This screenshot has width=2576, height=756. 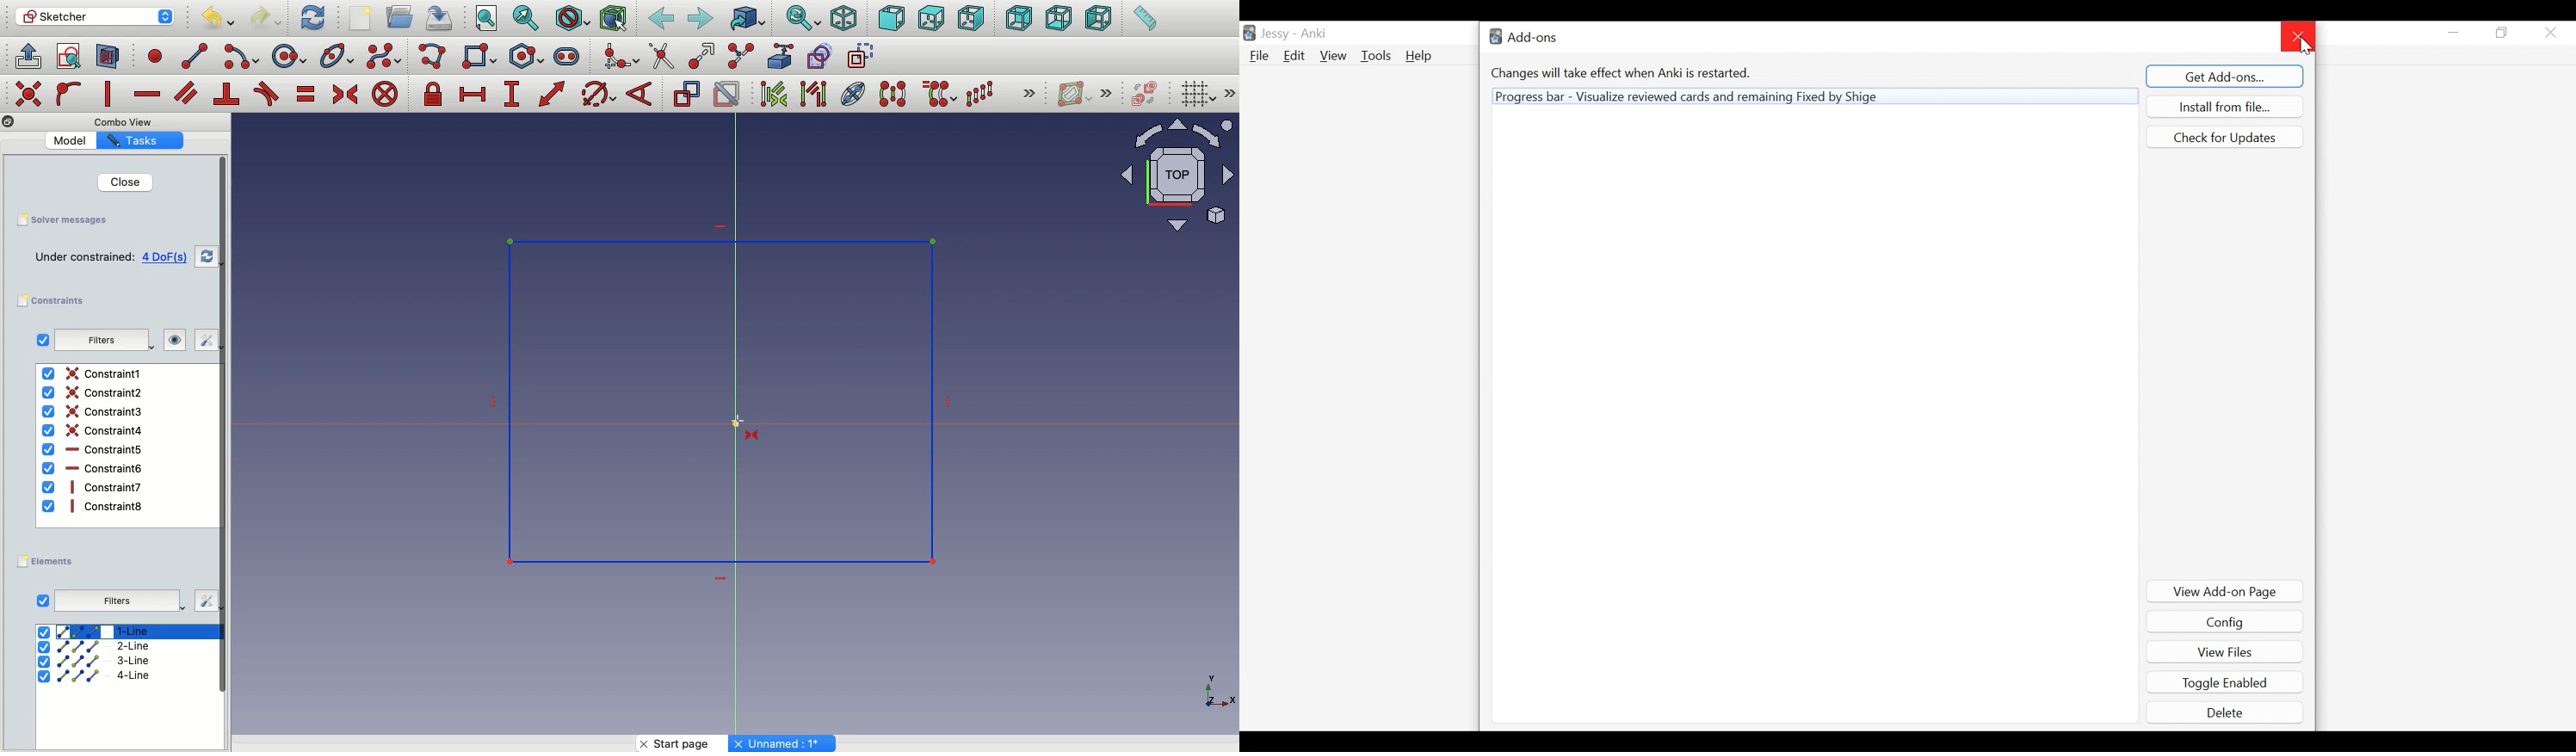 I want to click on Changes will take effect when Anki is restarted, so click(x=1623, y=72).